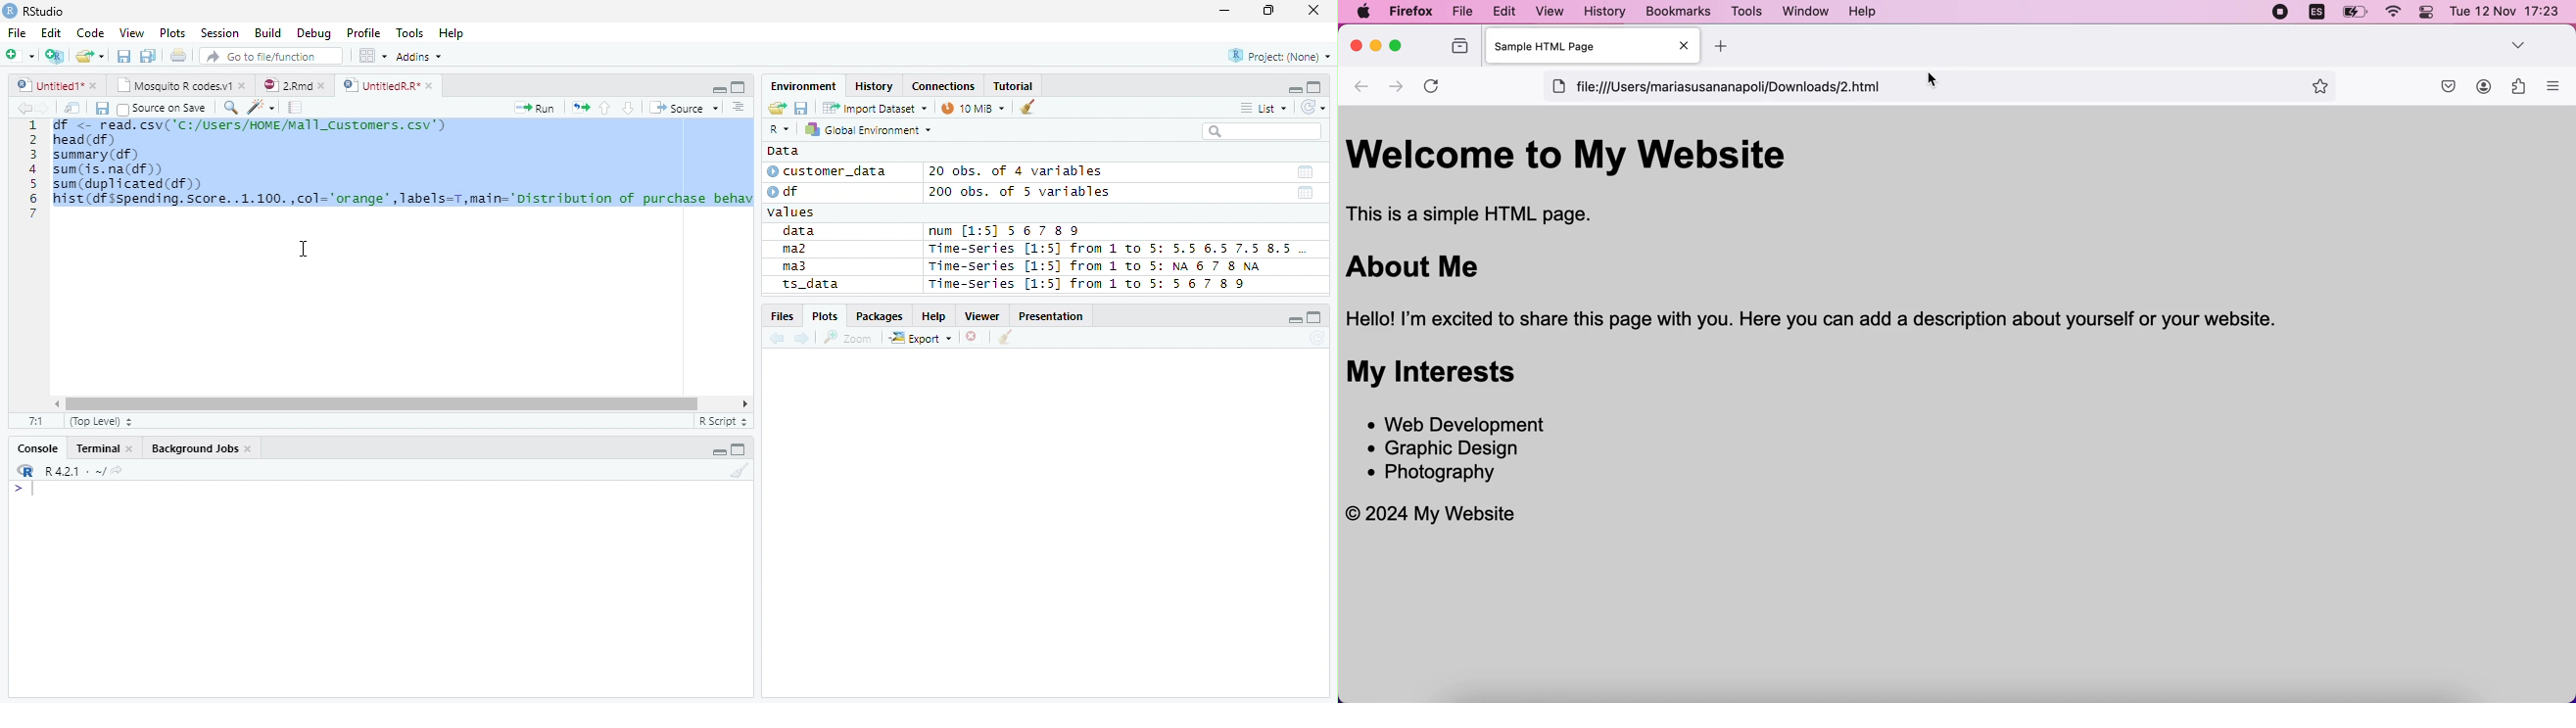 The height and width of the screenshot is (728, 2576). Describe the element at coordinates (720, 449) in the screenshot. I see `Minimize` at that location.